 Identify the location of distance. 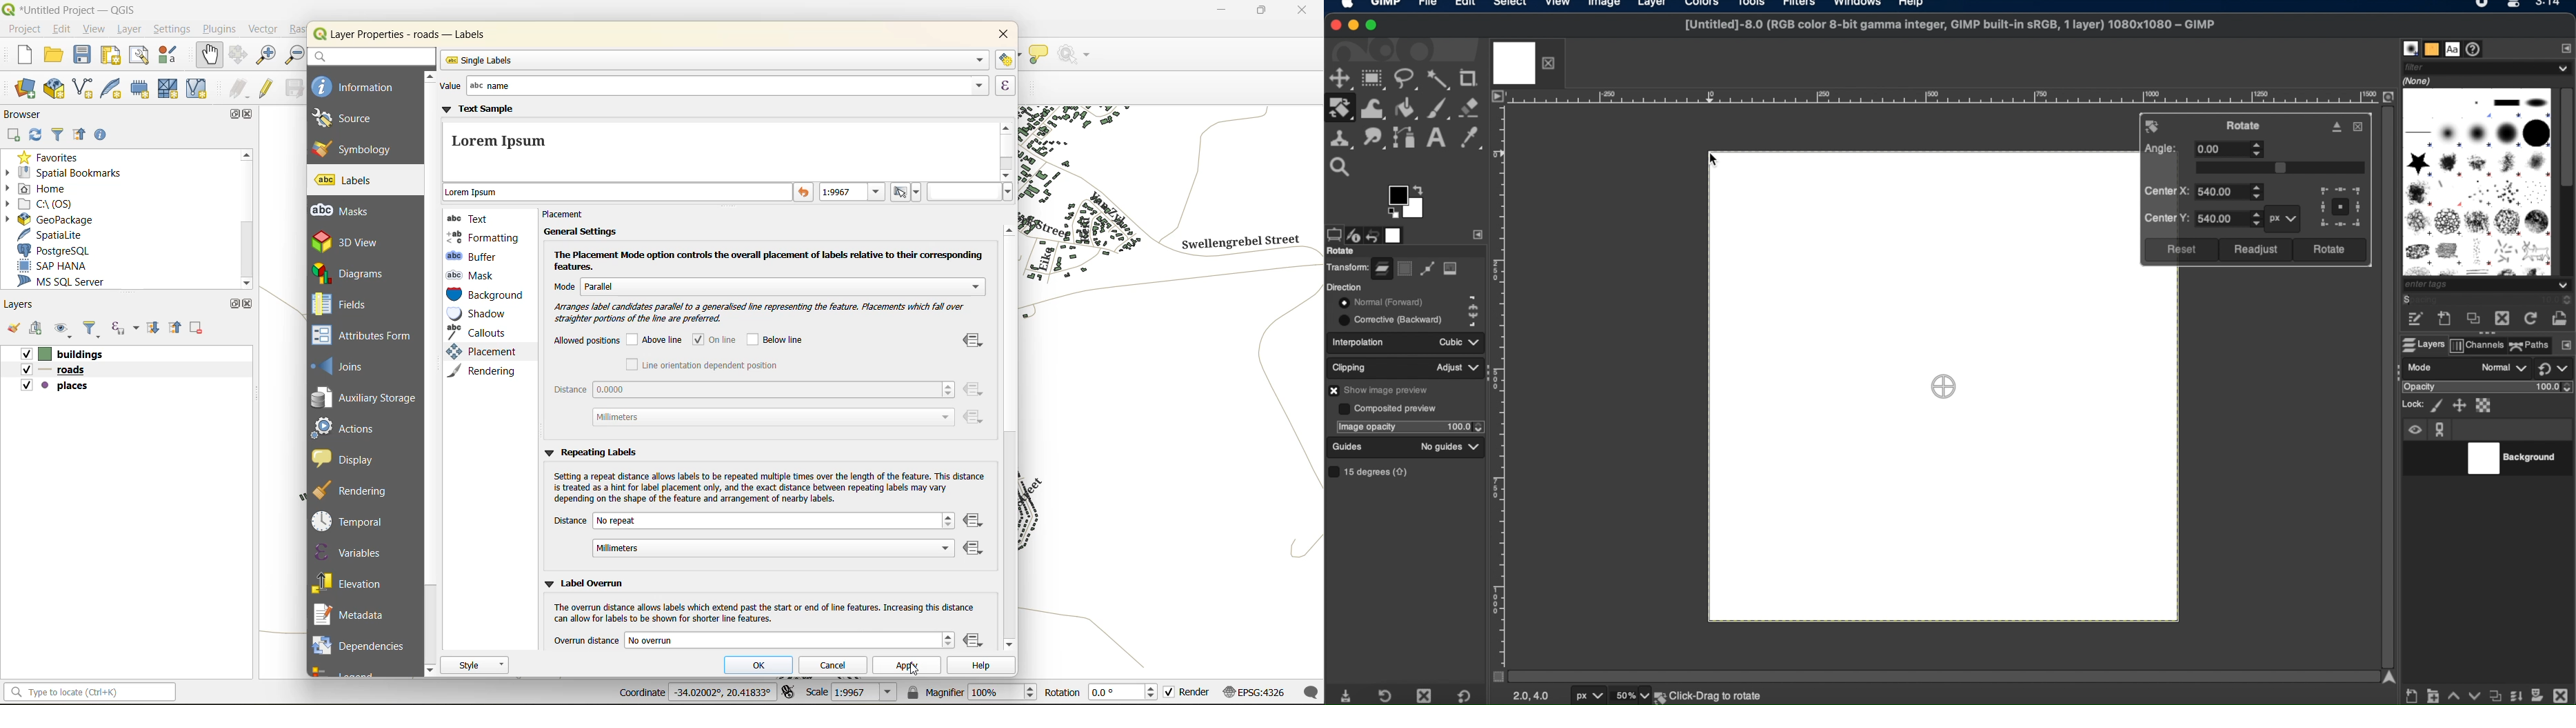
(753, 536).